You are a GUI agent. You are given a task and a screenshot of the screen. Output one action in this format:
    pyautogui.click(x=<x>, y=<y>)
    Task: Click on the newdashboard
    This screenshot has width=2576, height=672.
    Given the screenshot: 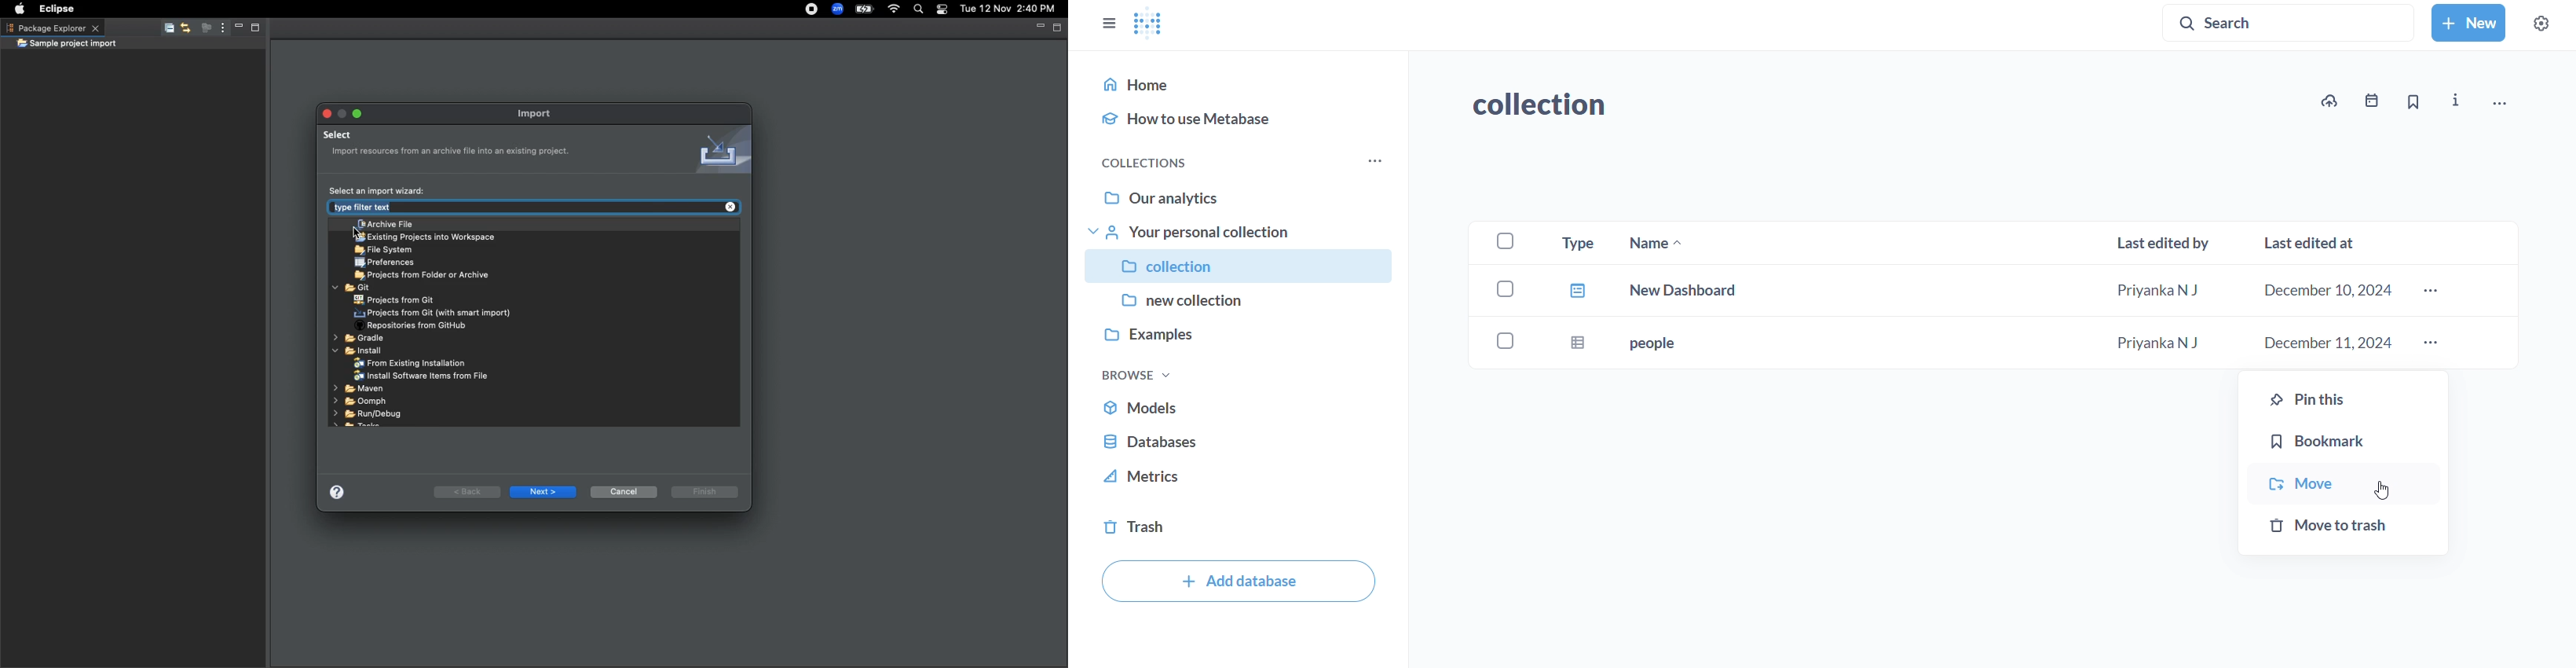 What is the action you would take?
    pyautogui.click(x=1687, y=288)
    